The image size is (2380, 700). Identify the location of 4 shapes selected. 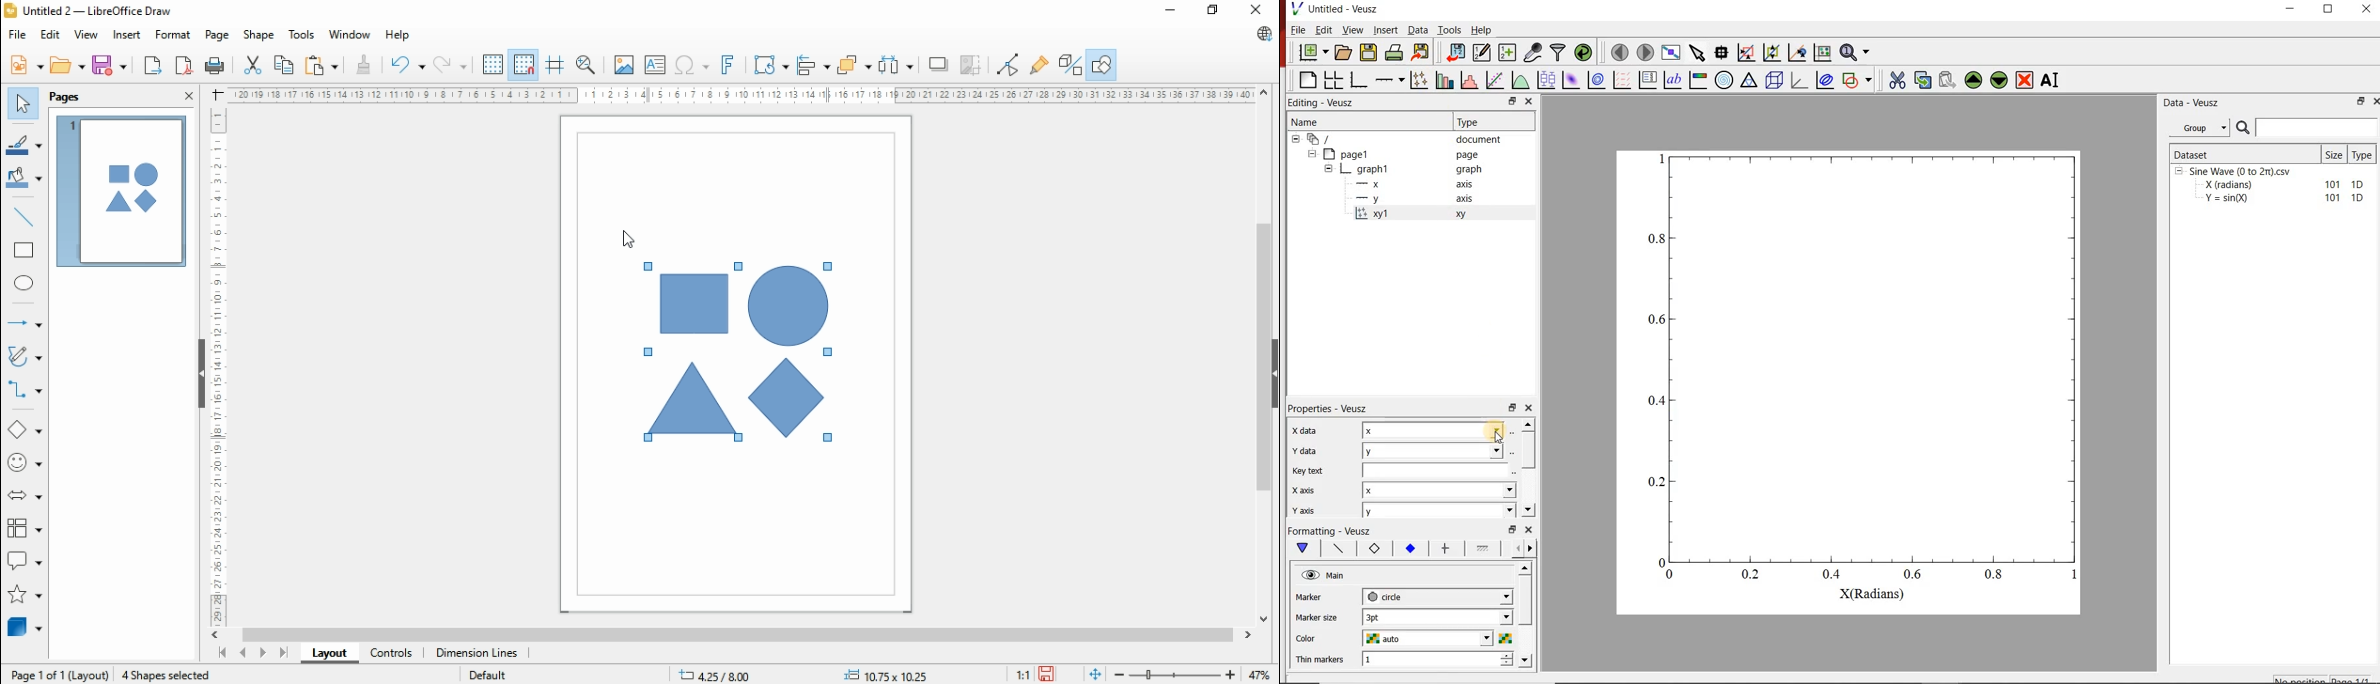
(168, 675).